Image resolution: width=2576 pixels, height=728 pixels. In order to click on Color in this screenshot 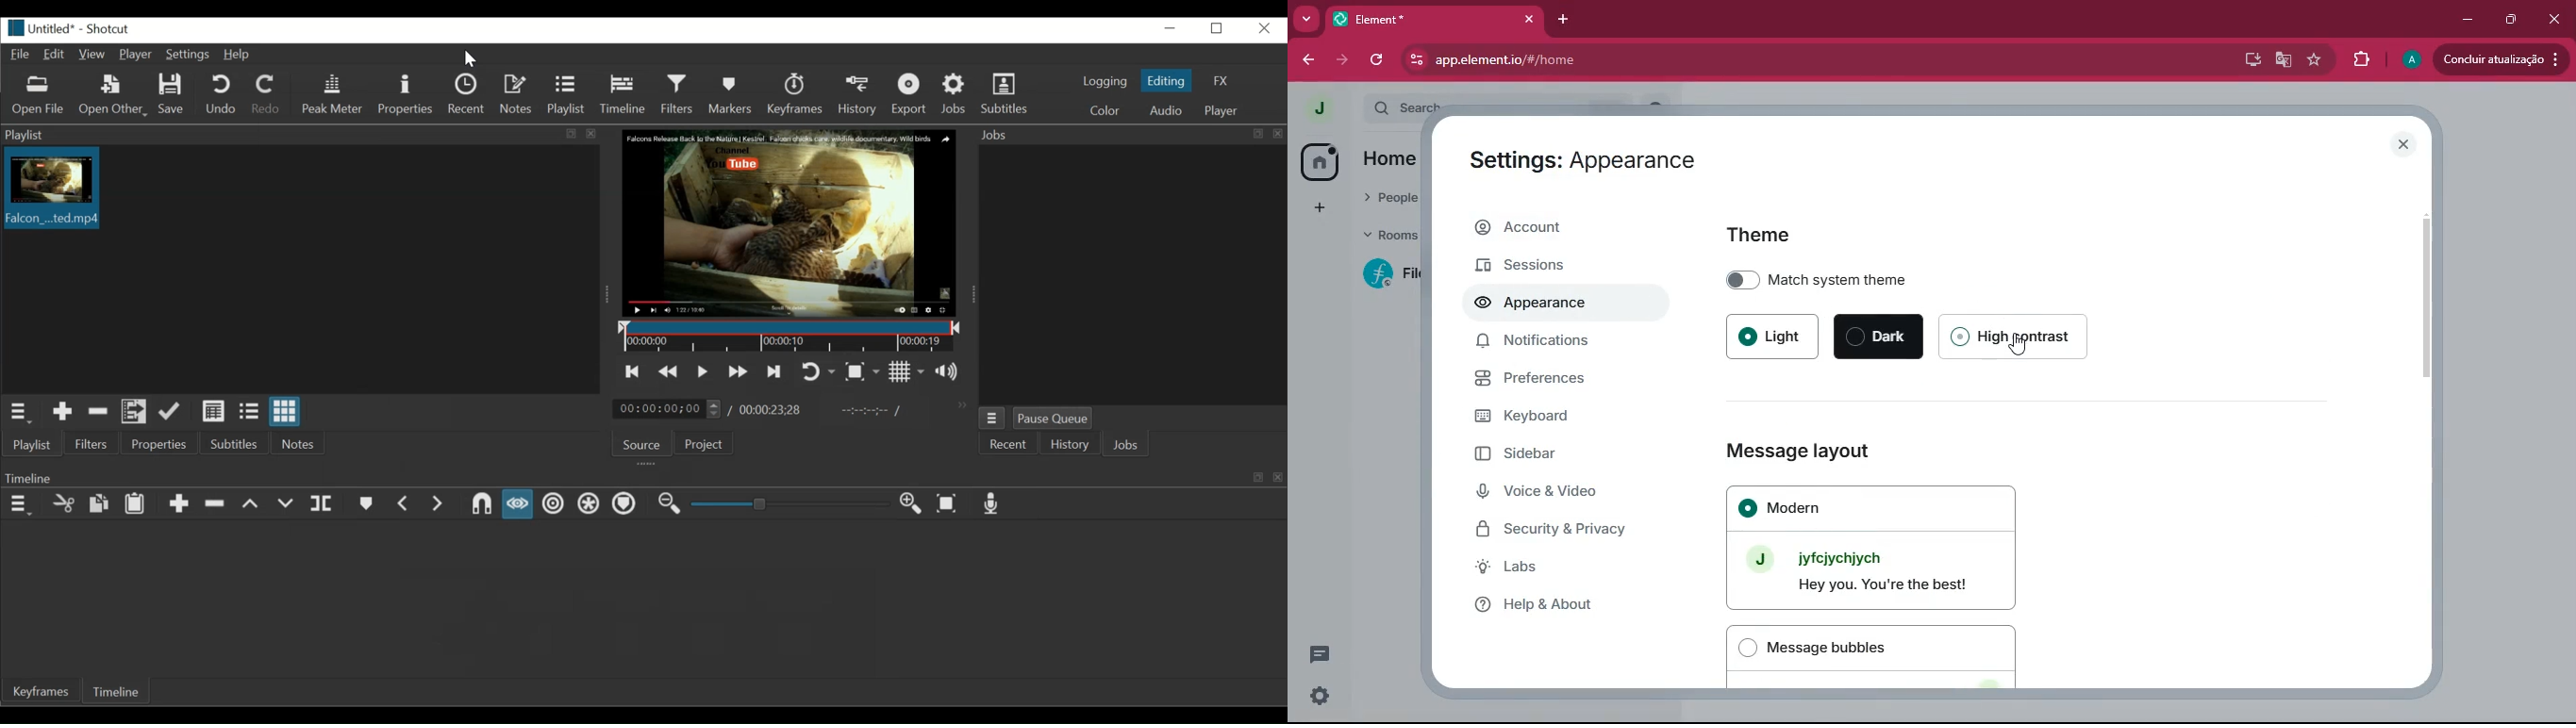, I will do `click(1105, 109)`.